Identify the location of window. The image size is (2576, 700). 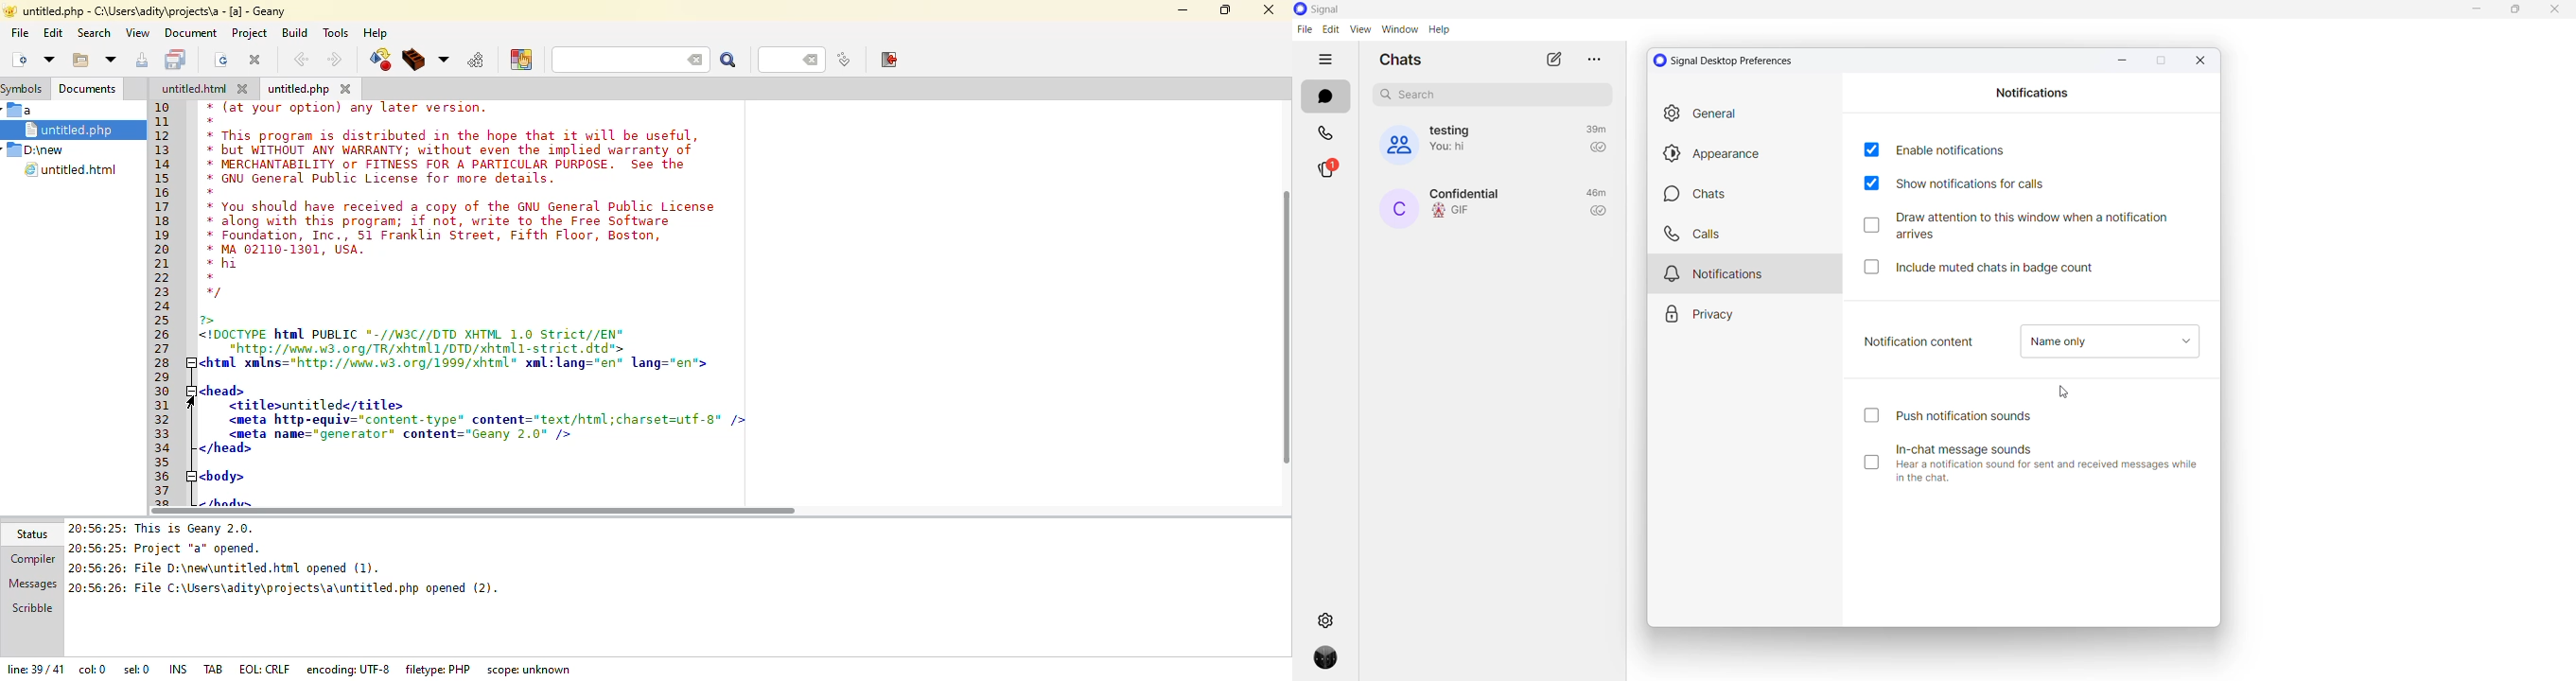
(1399, 29).